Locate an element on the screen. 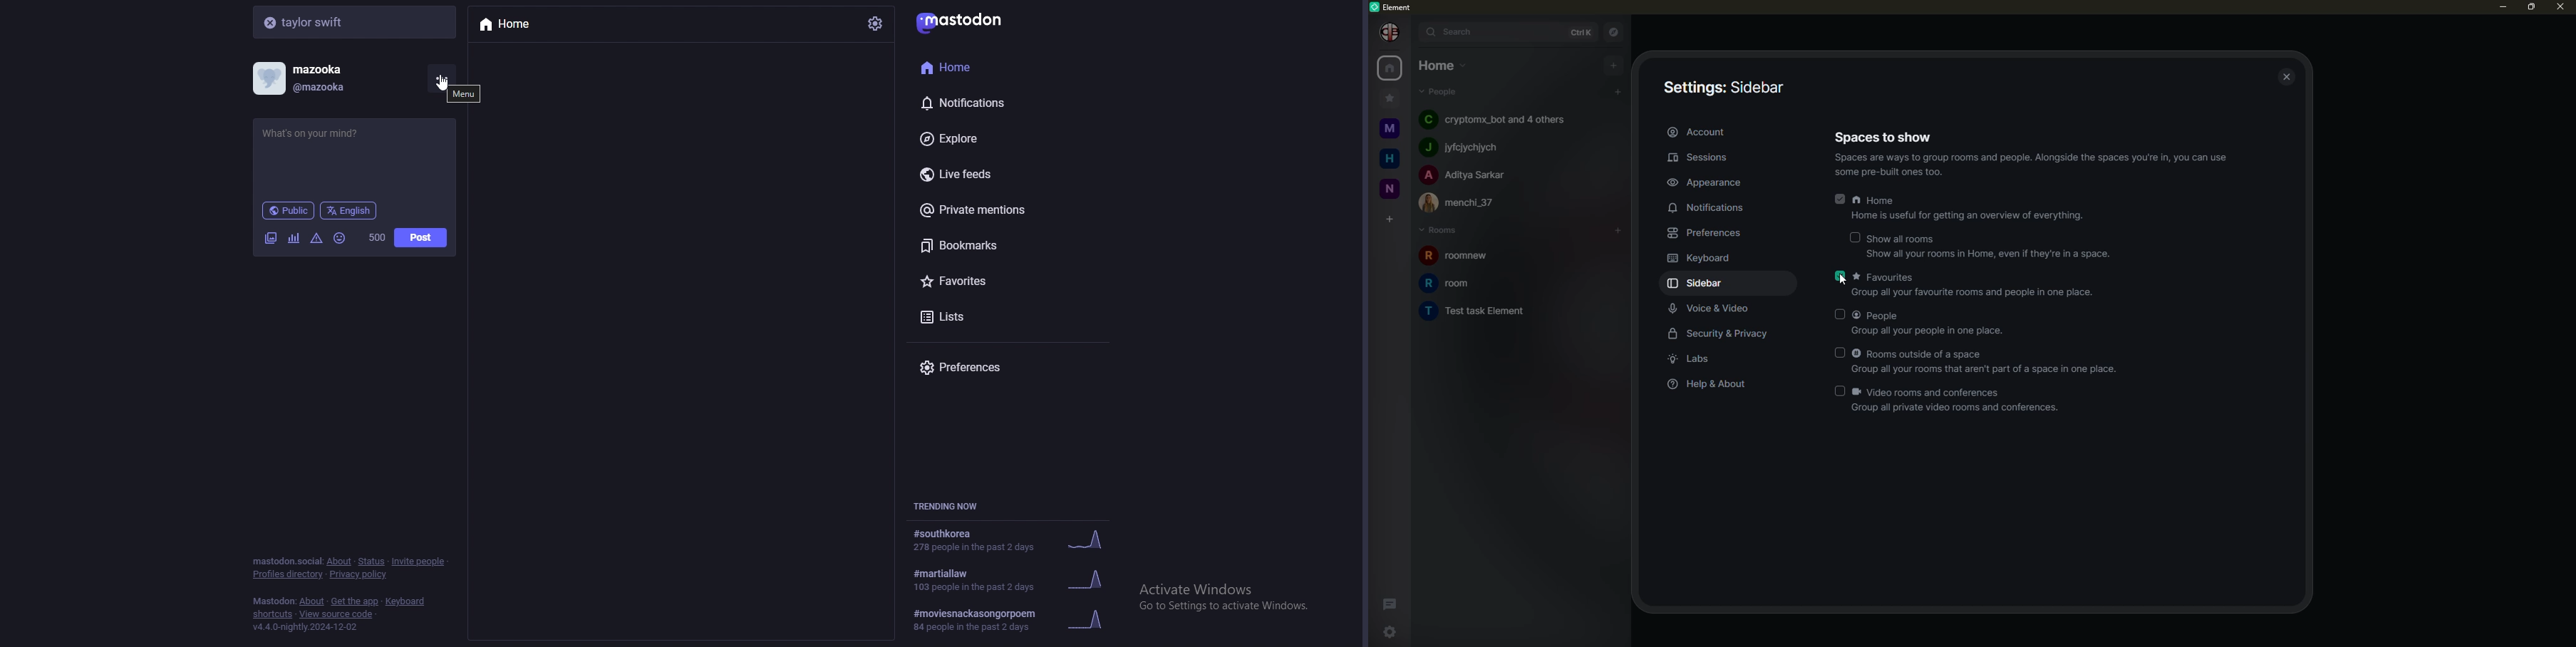 The image size is (2576, 672). get the app is located at coordinates (353, 601).